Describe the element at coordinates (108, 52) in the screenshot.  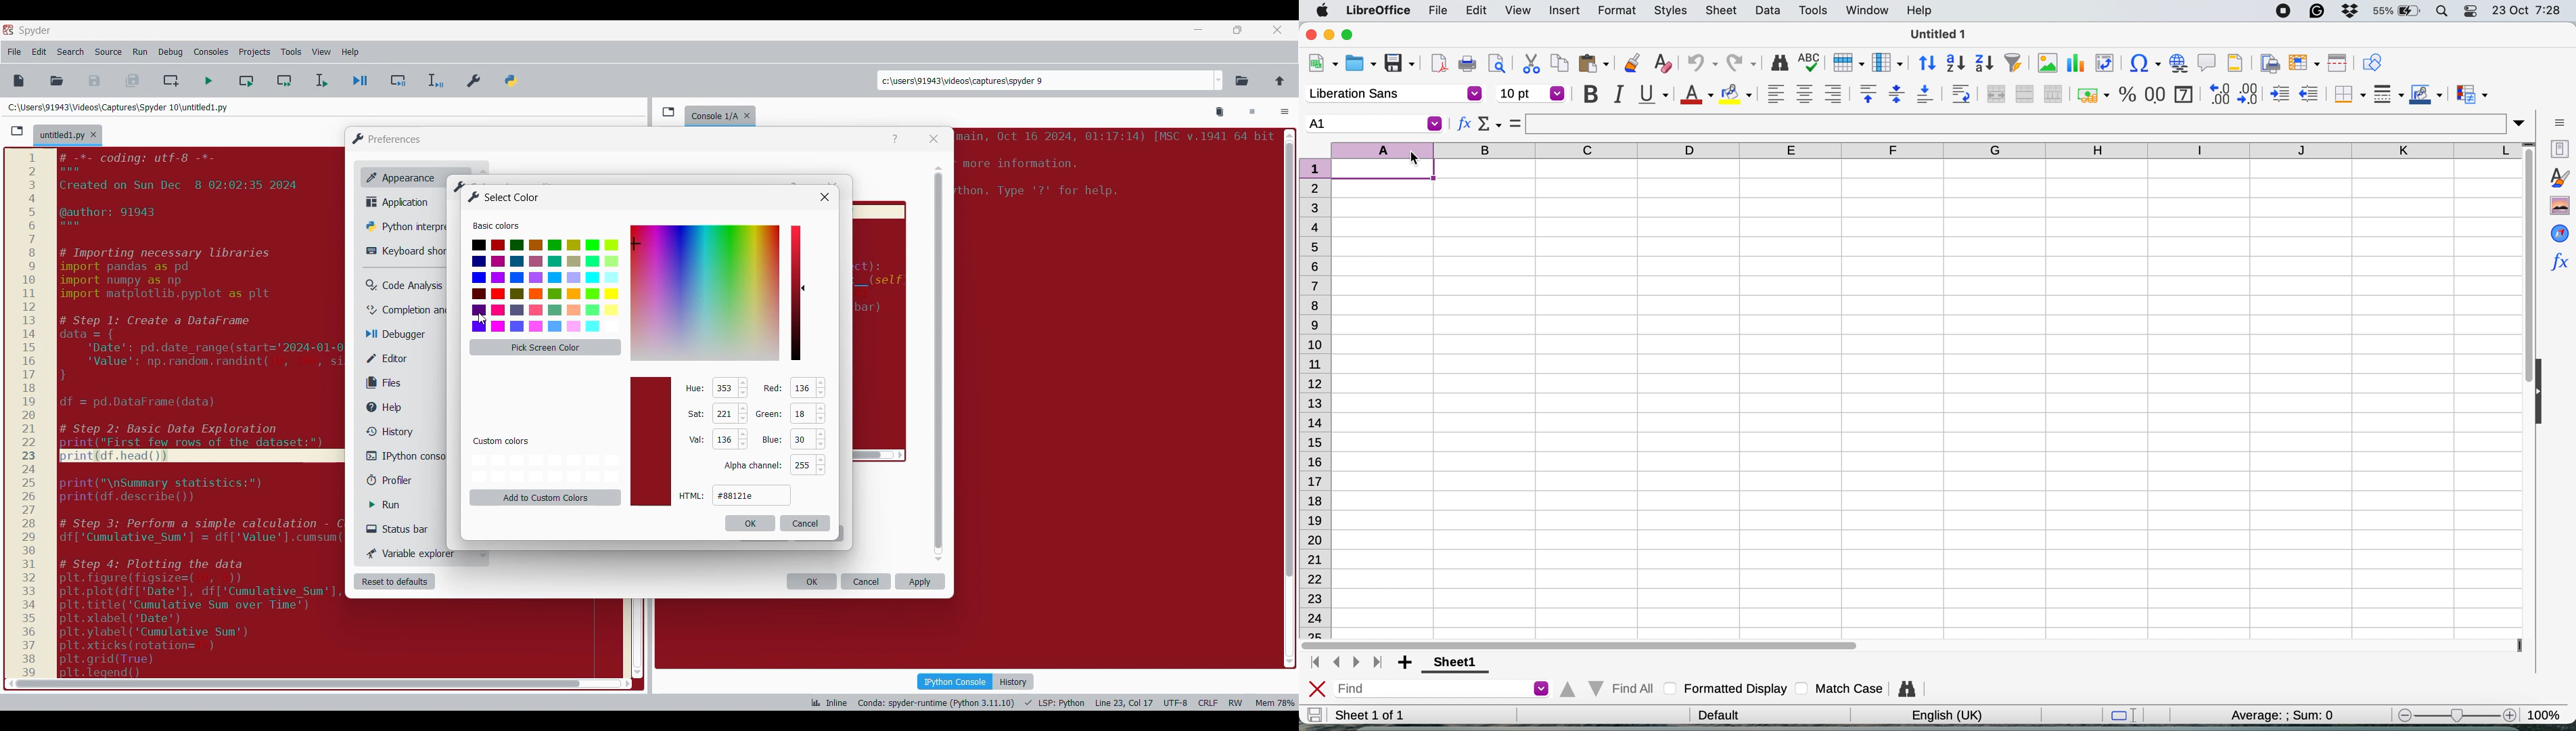
I see `Source menu` at that location.